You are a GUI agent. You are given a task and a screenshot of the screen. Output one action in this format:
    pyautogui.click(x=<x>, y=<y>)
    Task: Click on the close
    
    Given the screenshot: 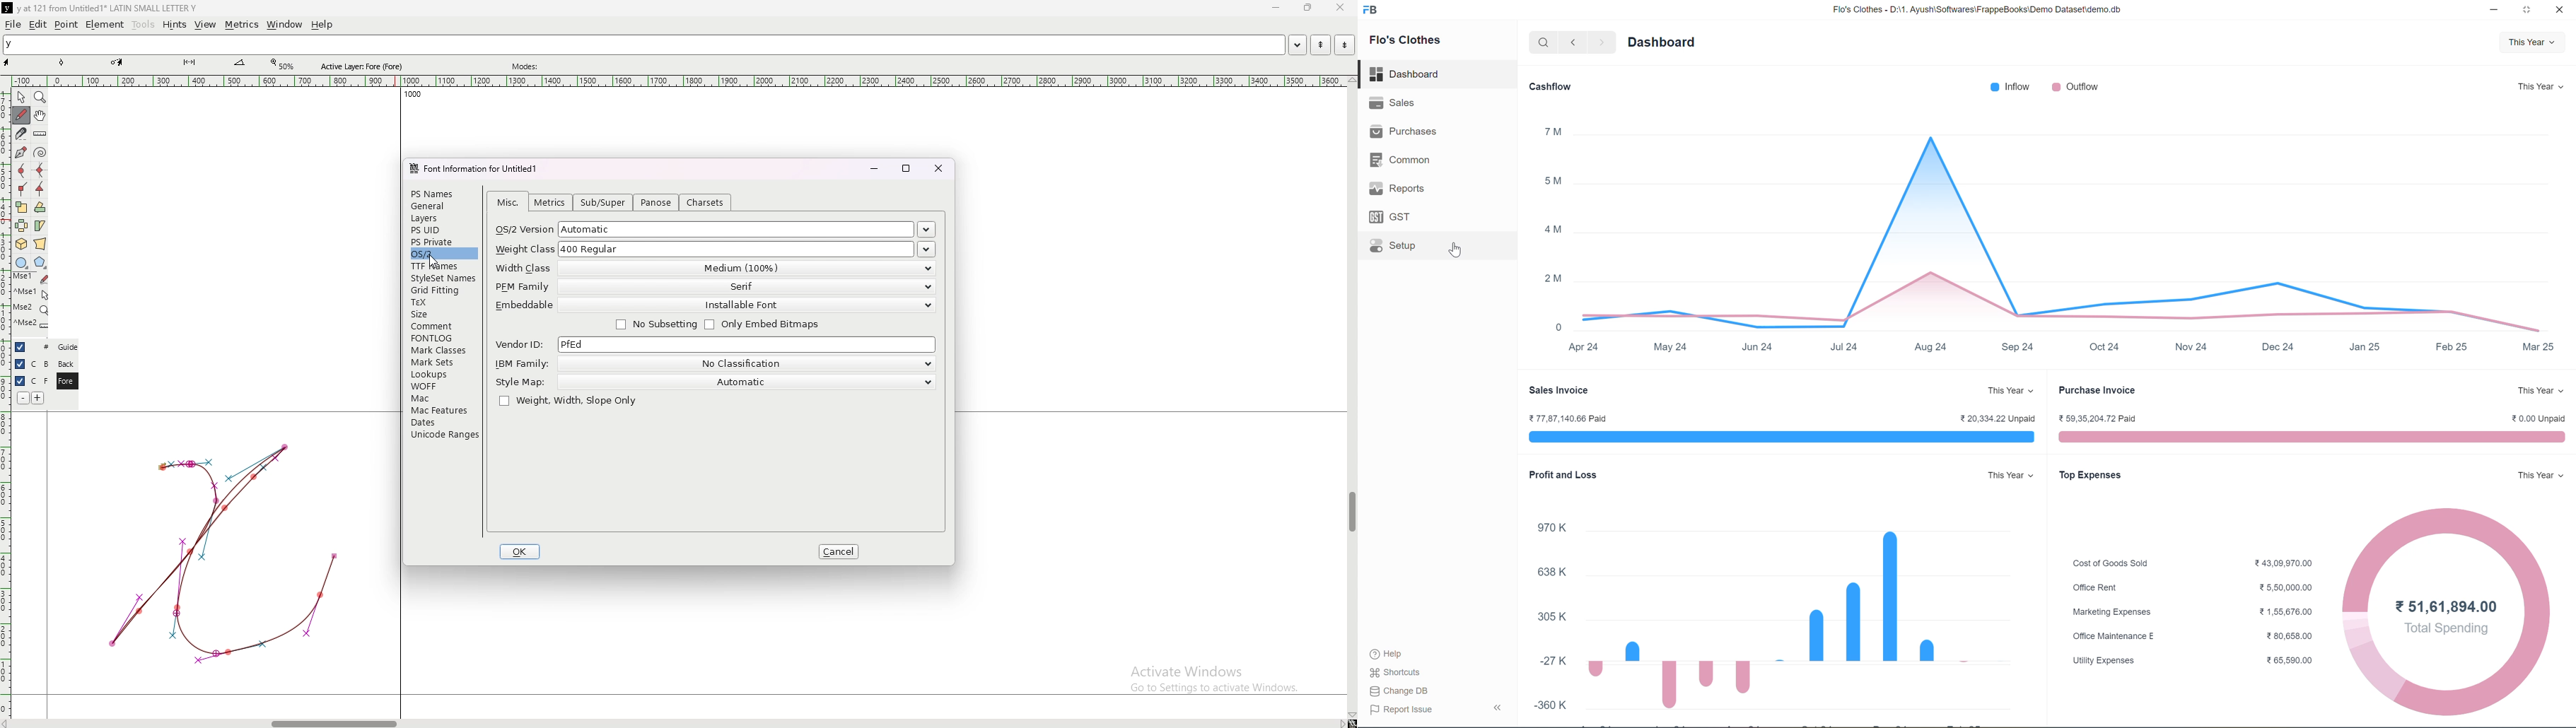 What is the action you would take?
    pyautogui.click(x=2559, y=9)
    